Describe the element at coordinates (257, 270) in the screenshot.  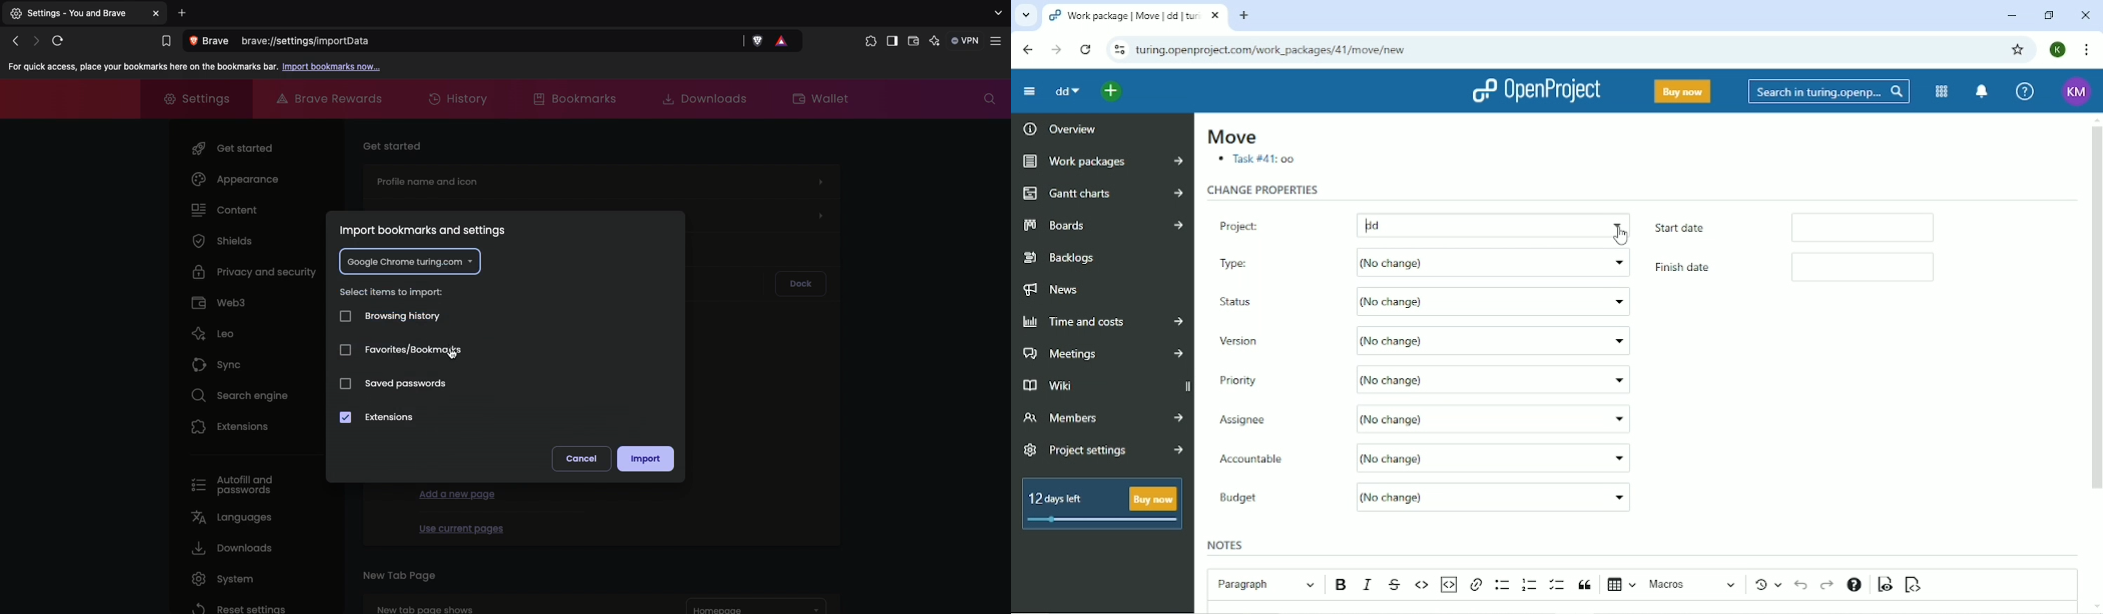
I see `Privacy and security` at that location.